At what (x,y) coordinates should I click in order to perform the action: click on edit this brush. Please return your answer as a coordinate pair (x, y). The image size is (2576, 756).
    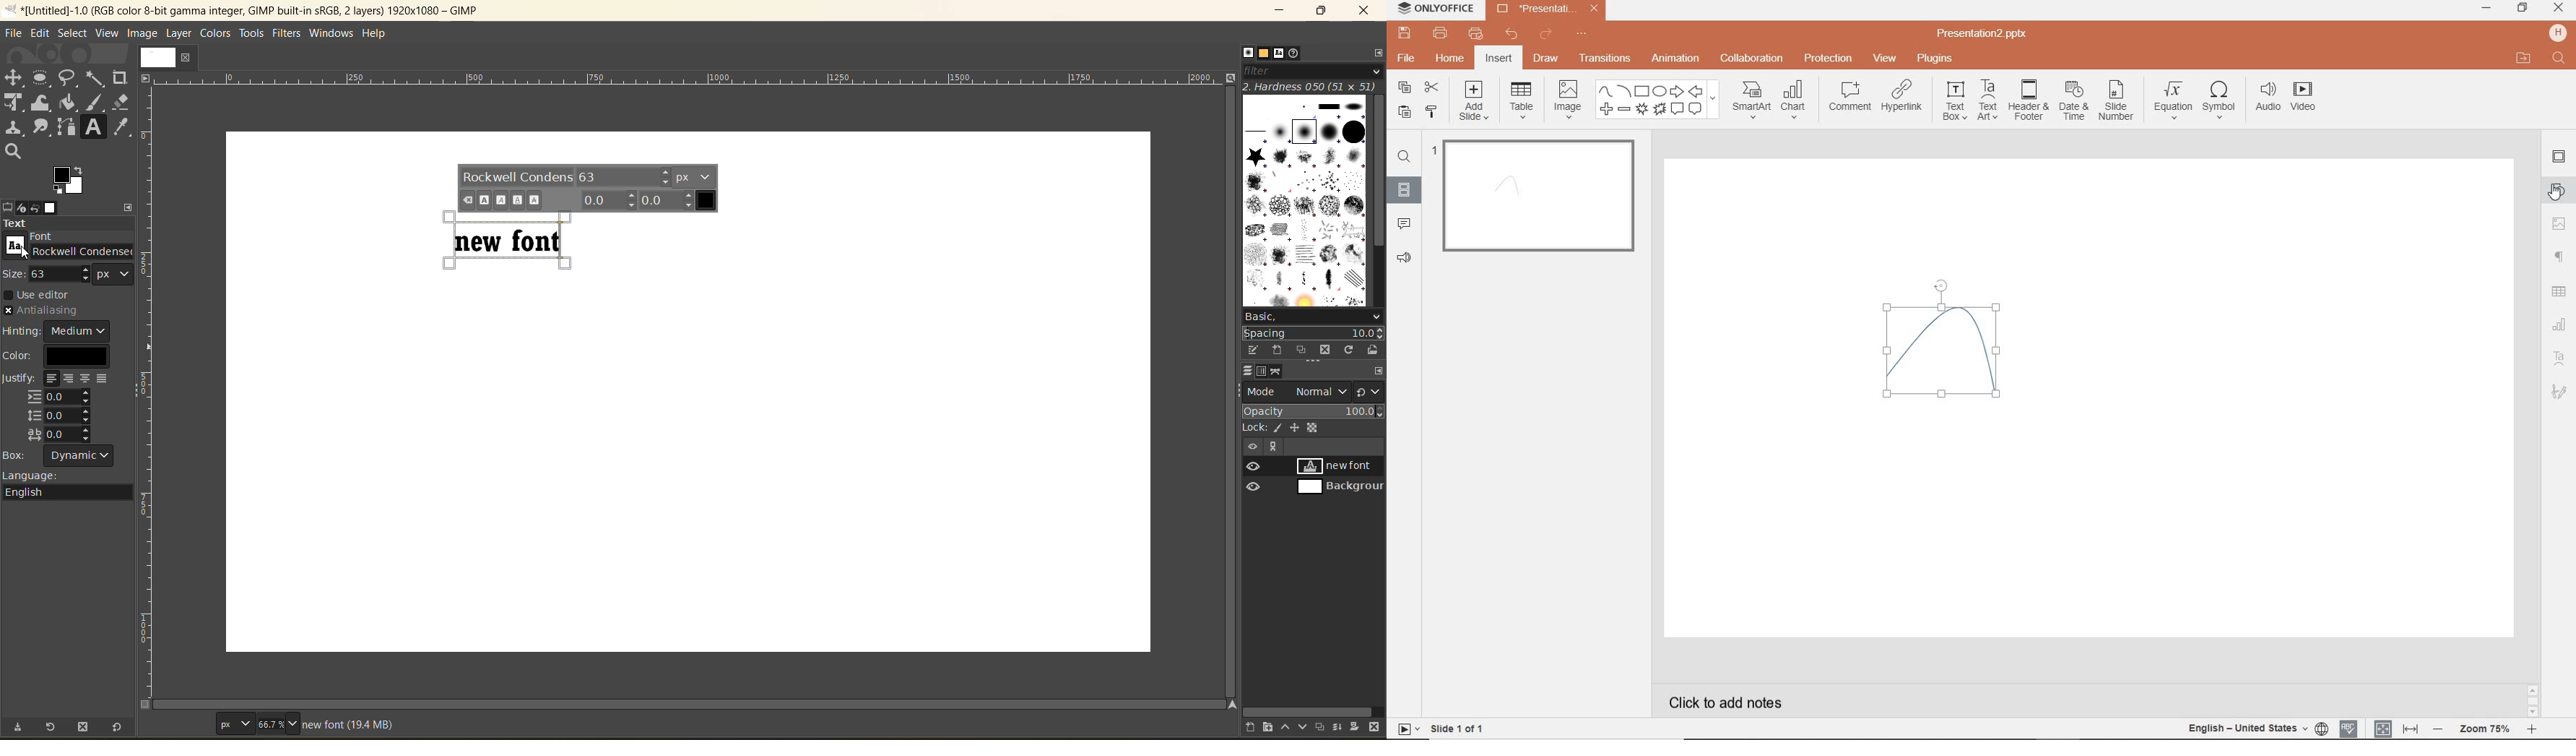
    Looking at the image, I should click on (1253, 350).